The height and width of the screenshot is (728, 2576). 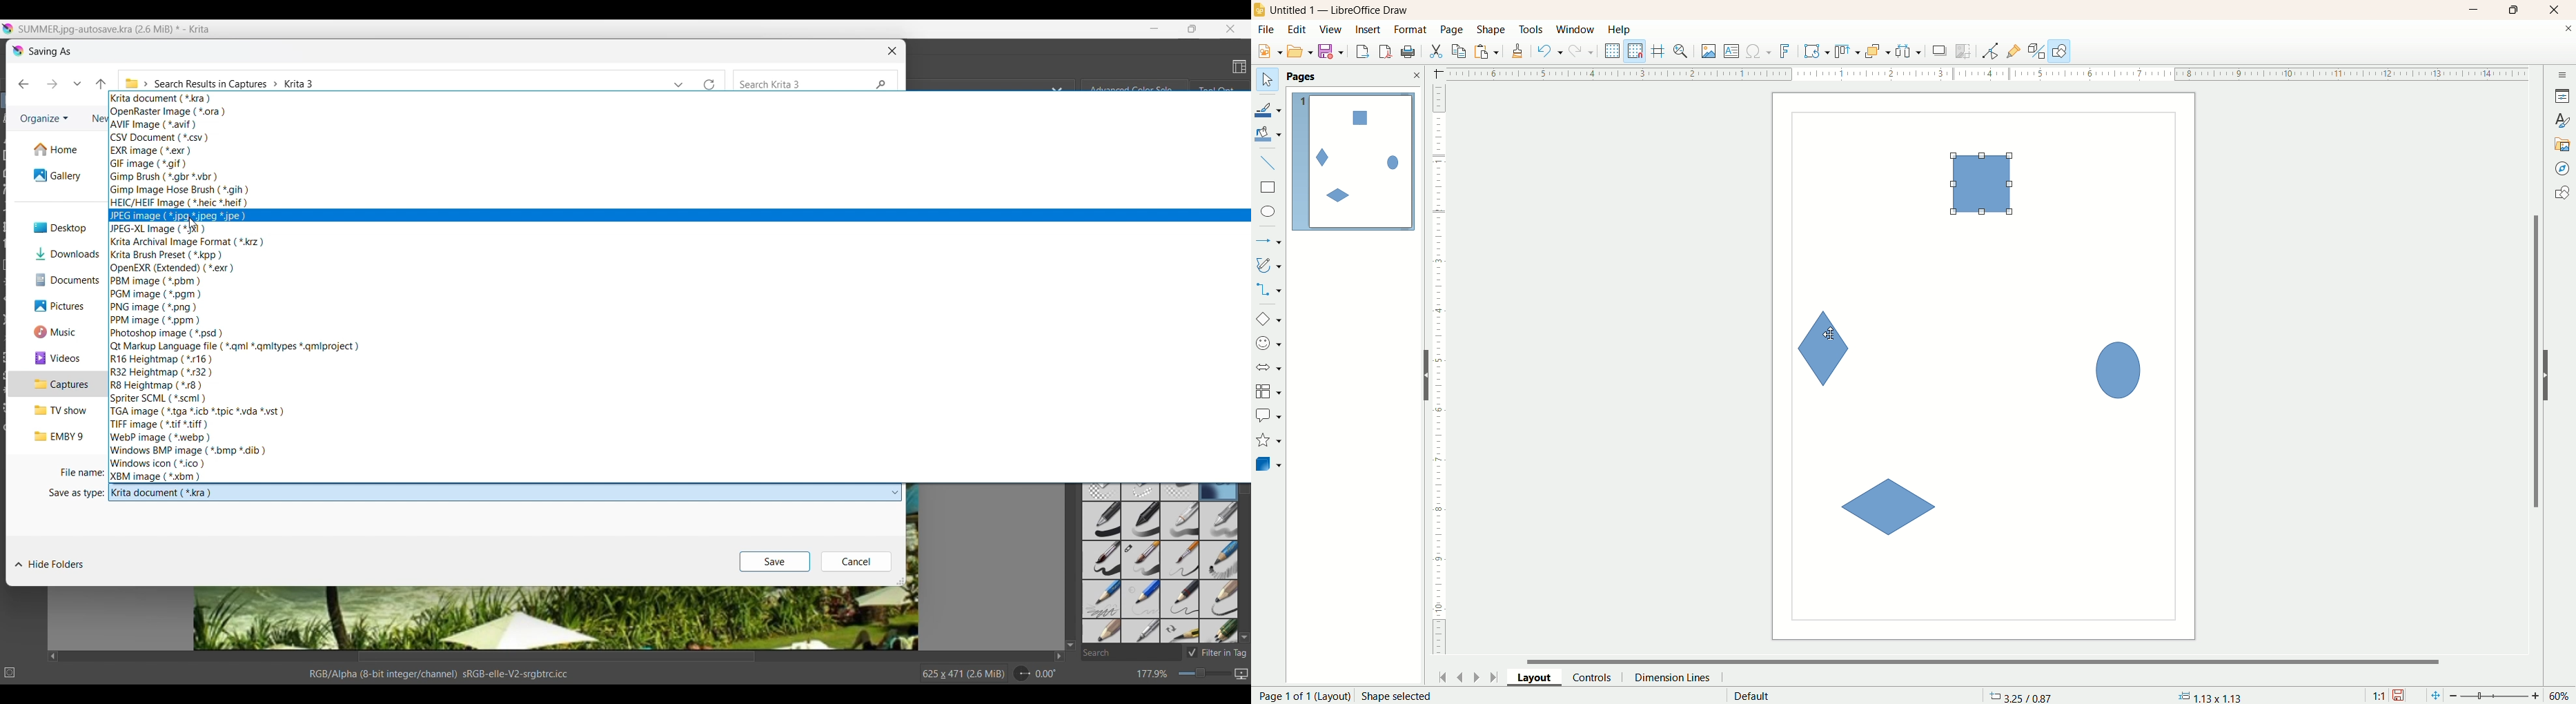 What do you see at coordinates (1660, 51) in the screenshot?
I see `helplines` at bounding box center [1660, 51].